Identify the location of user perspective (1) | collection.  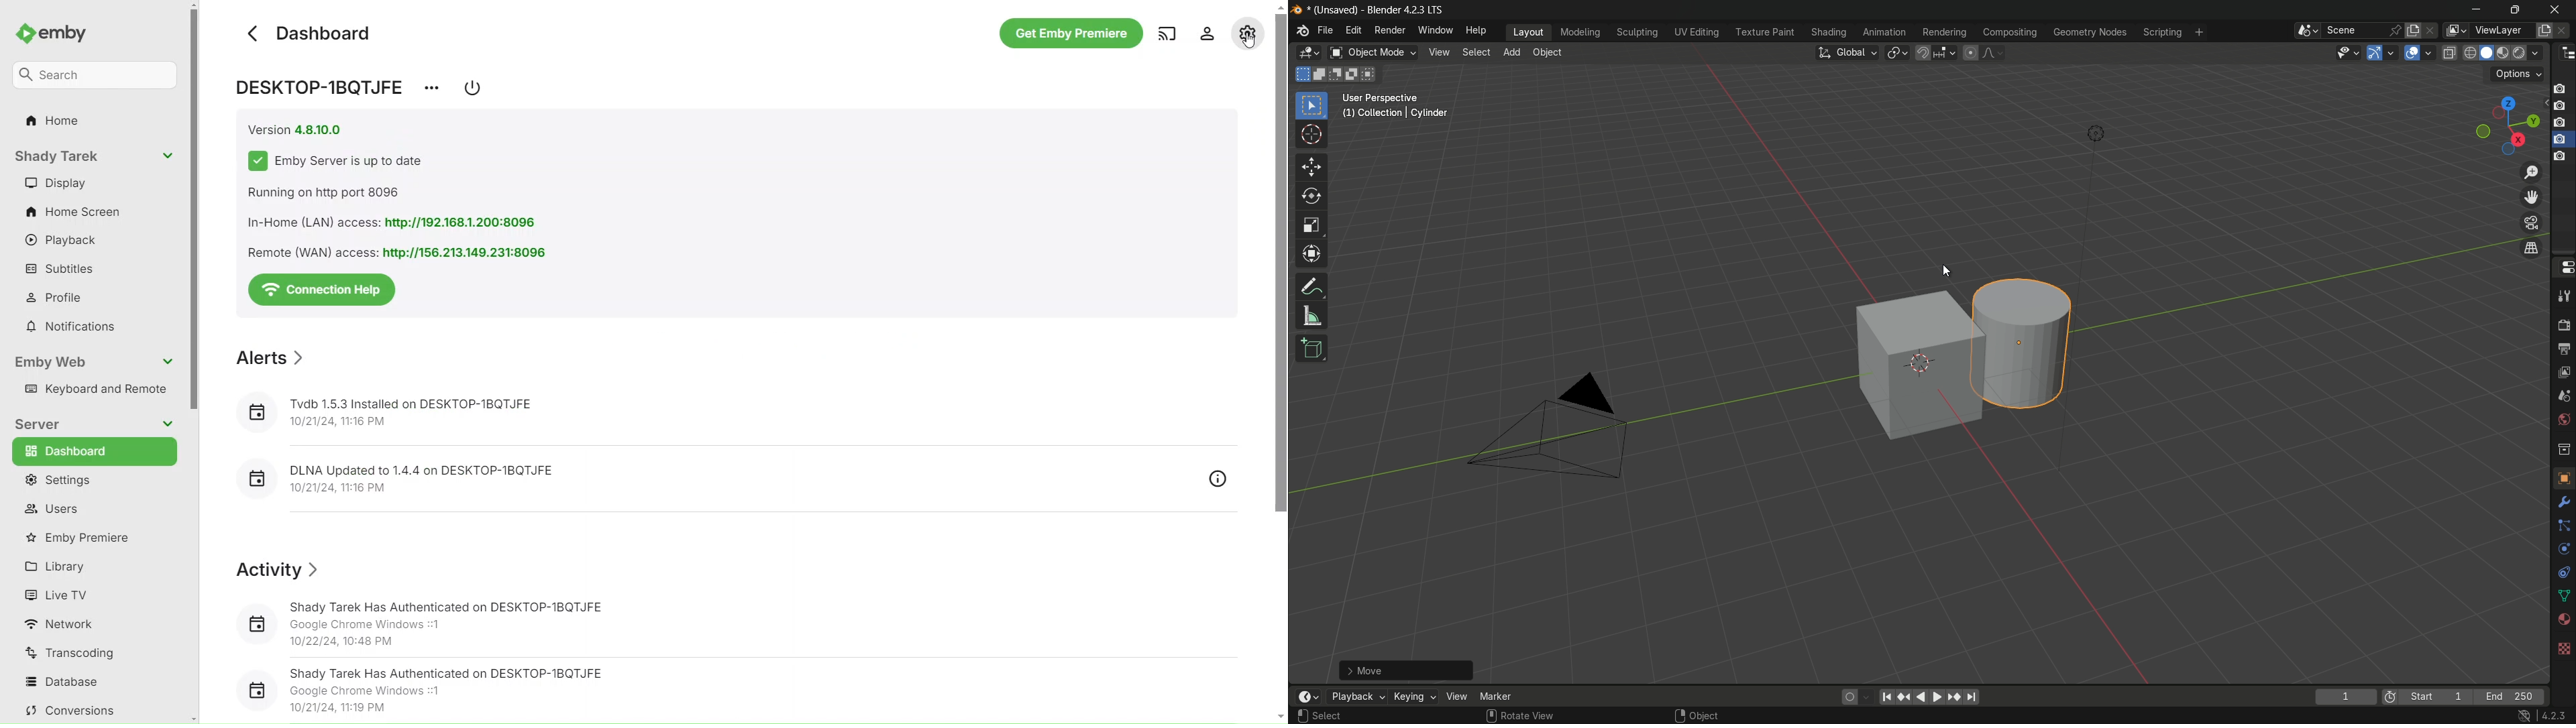
(1395, 109).